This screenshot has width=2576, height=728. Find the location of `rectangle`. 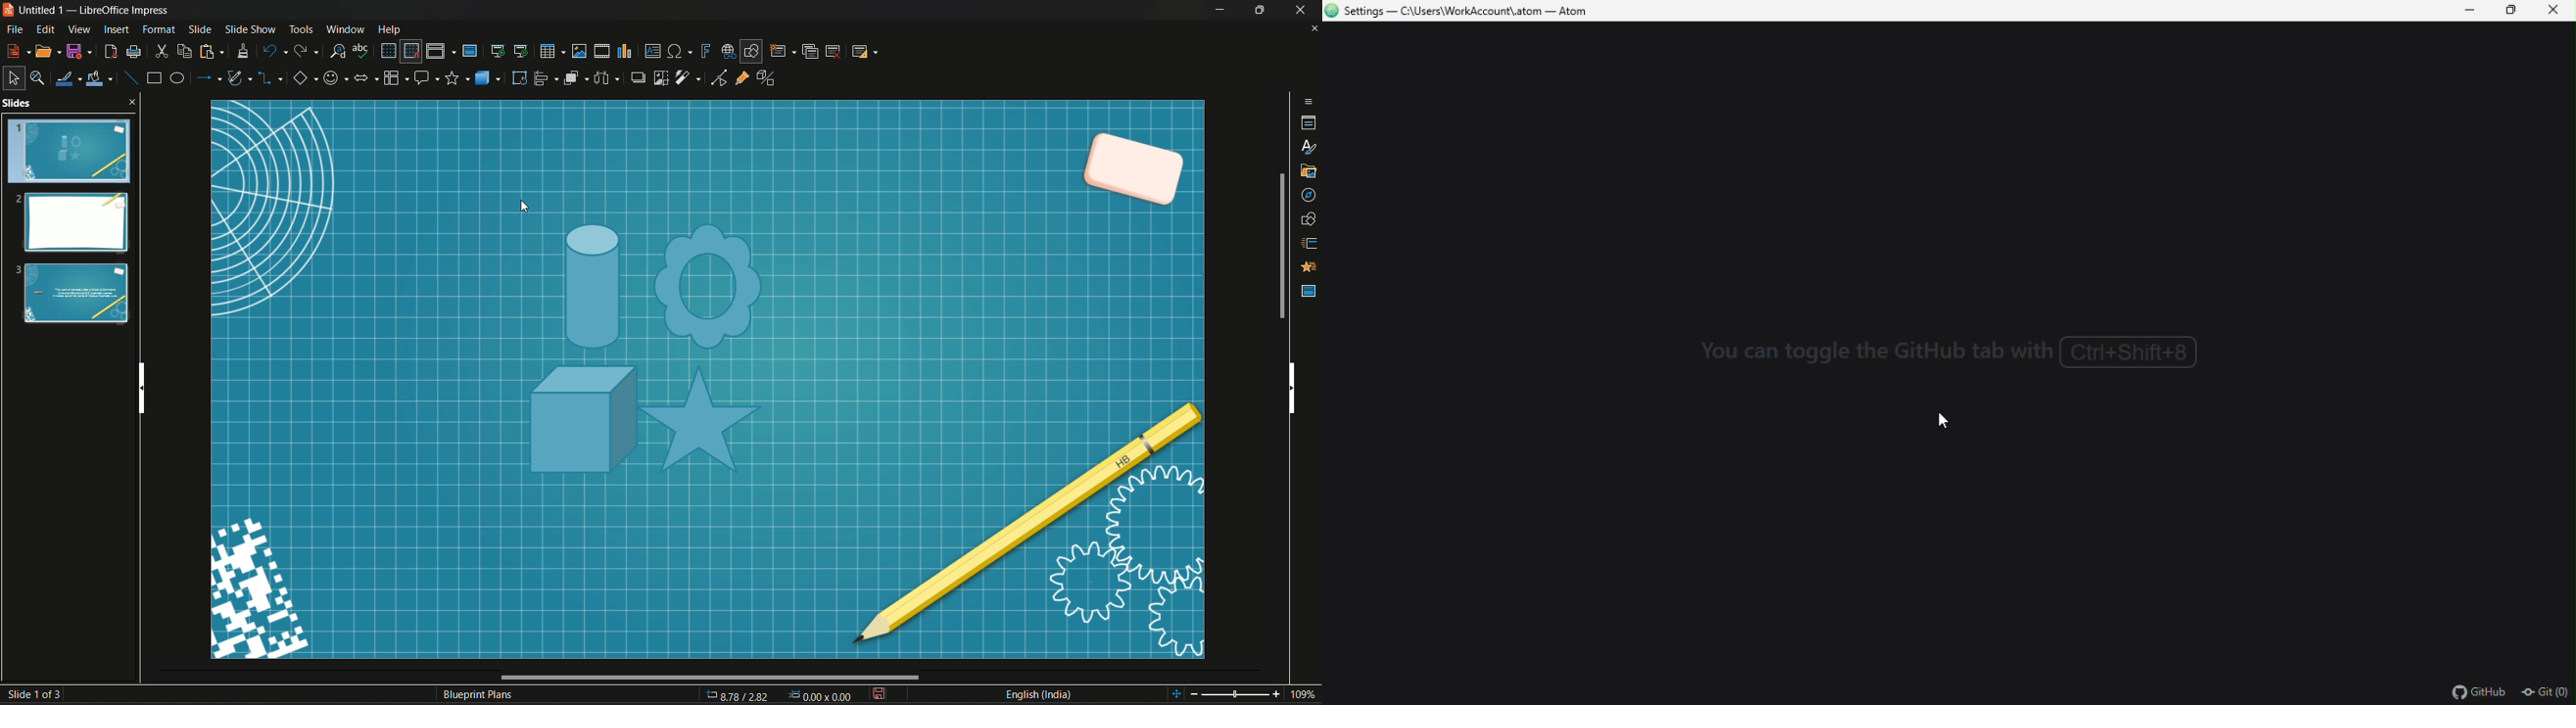

rectangle is located at coordinates (154, 77).